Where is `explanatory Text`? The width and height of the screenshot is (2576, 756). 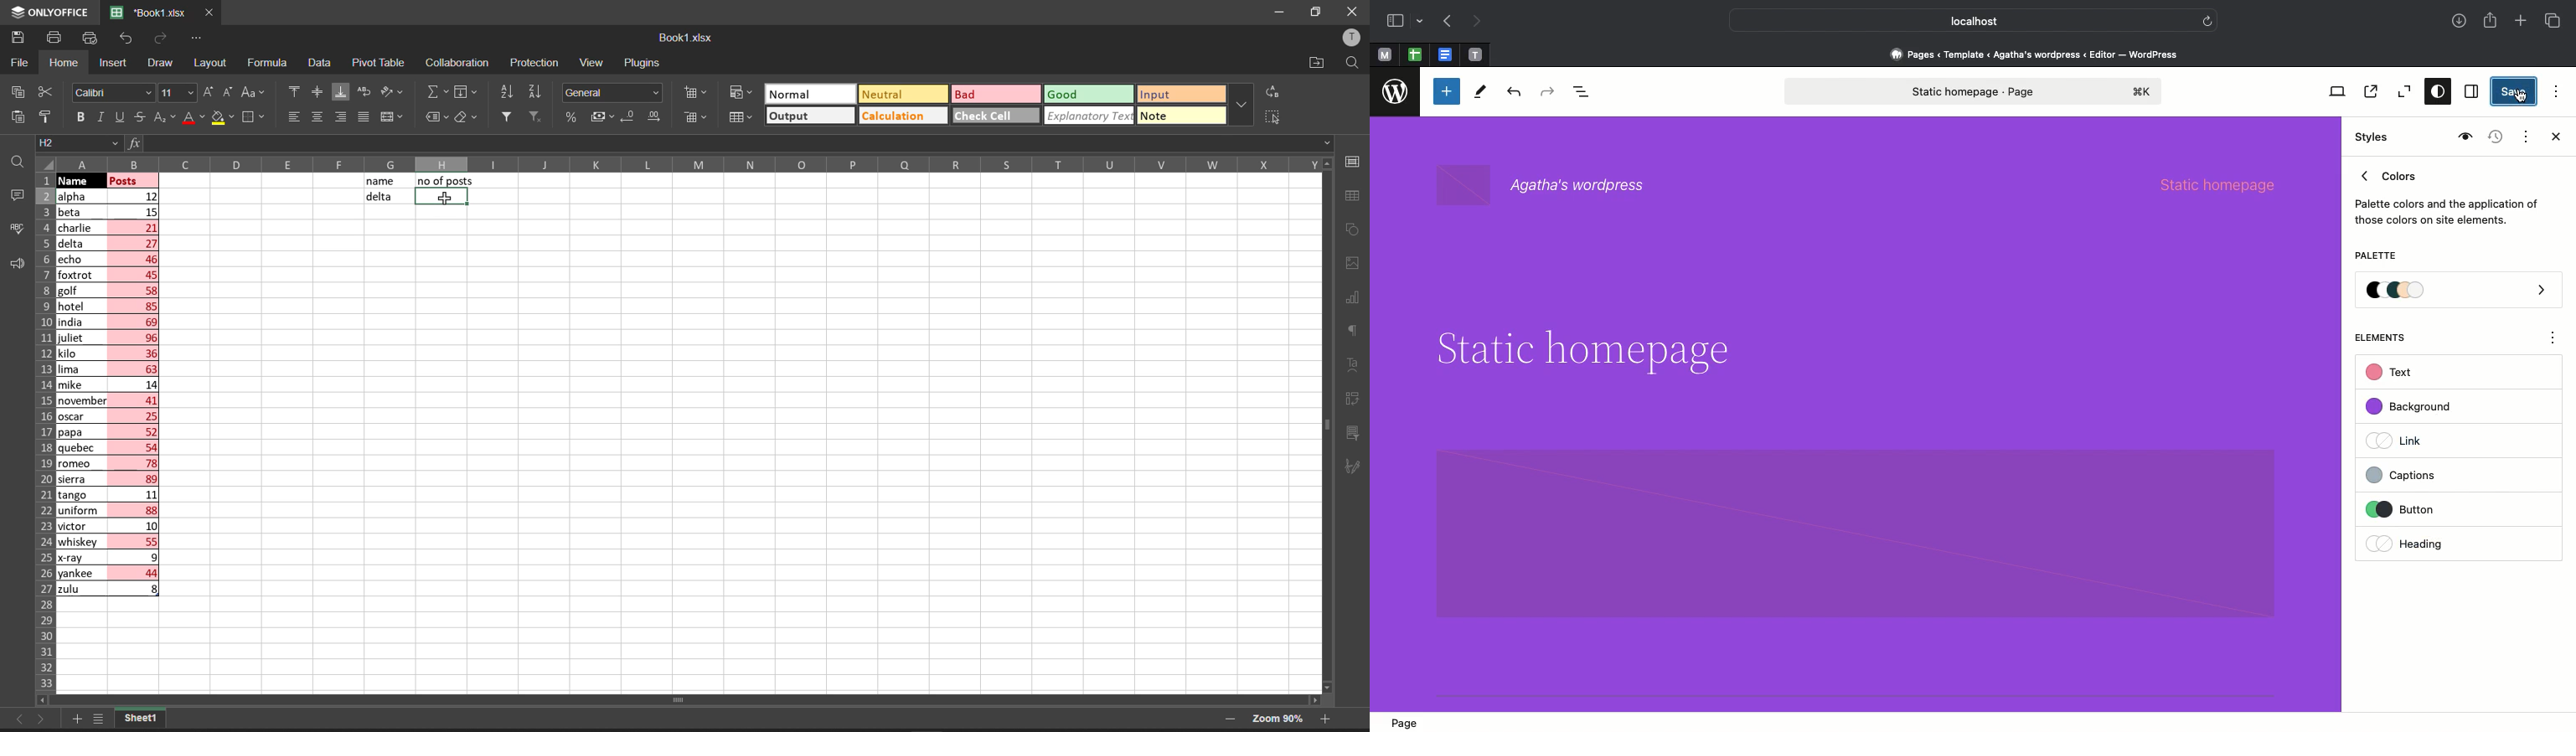 explanatory Text is located at coordinates (1088, 116).